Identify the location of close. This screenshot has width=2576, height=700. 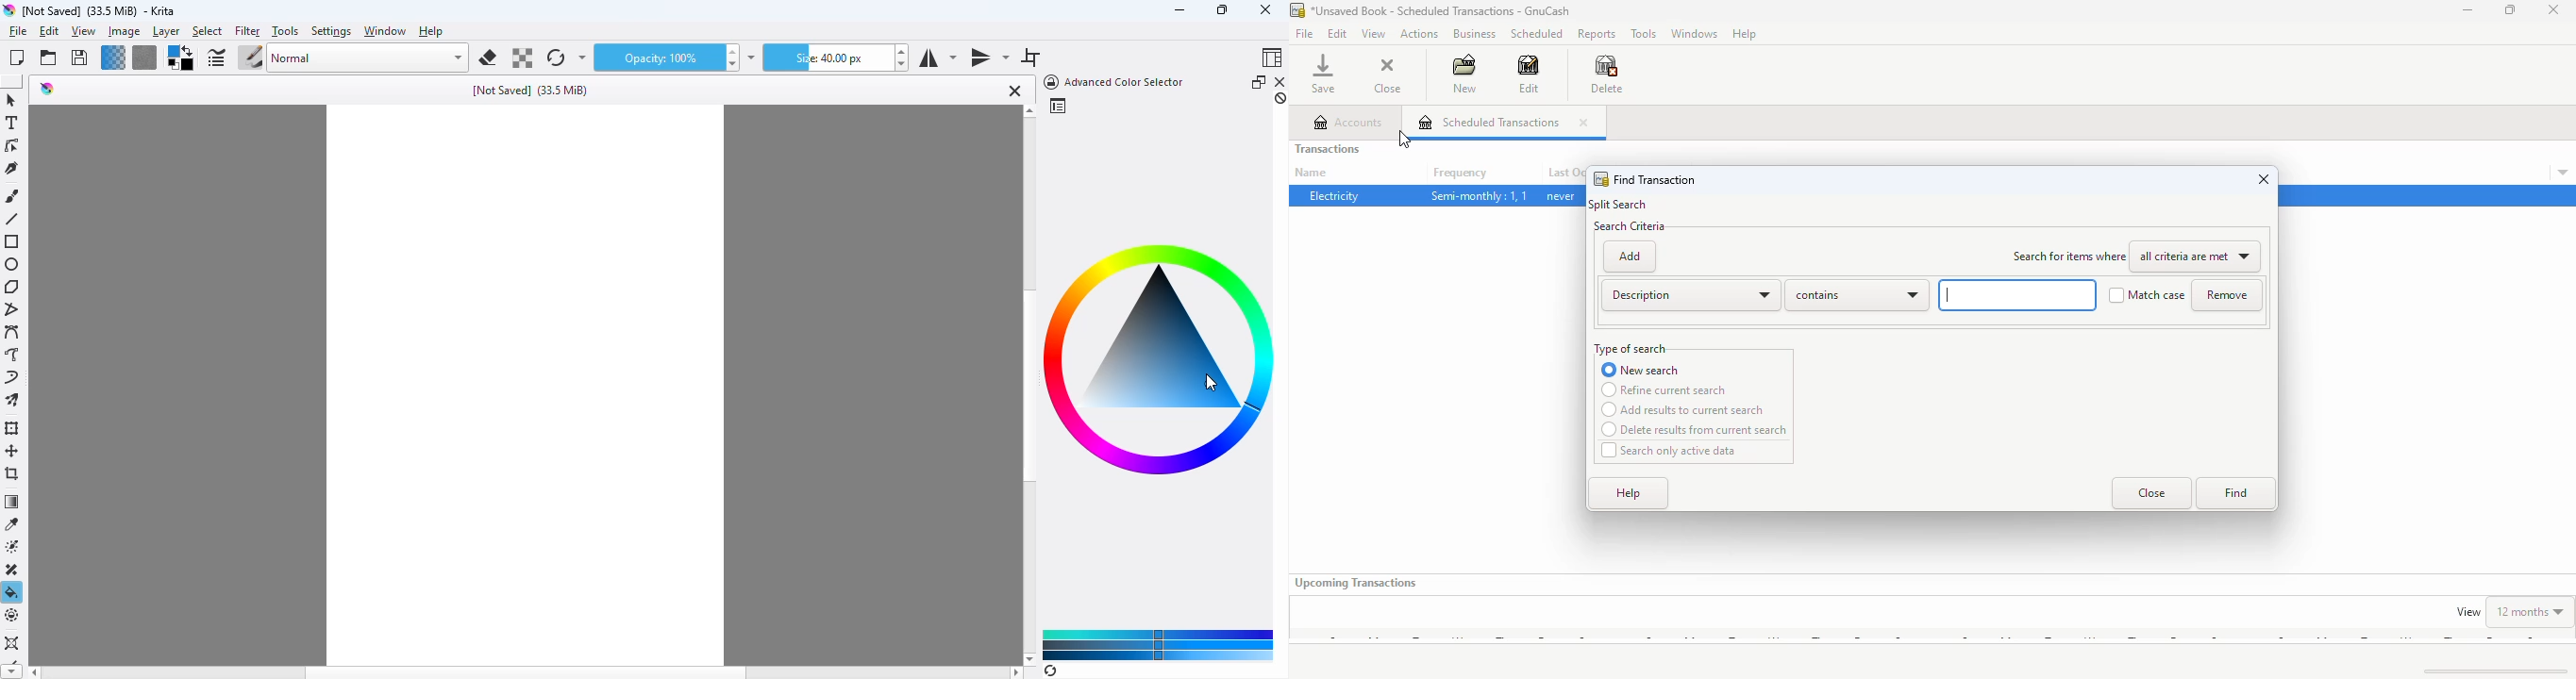
(1012, 91).